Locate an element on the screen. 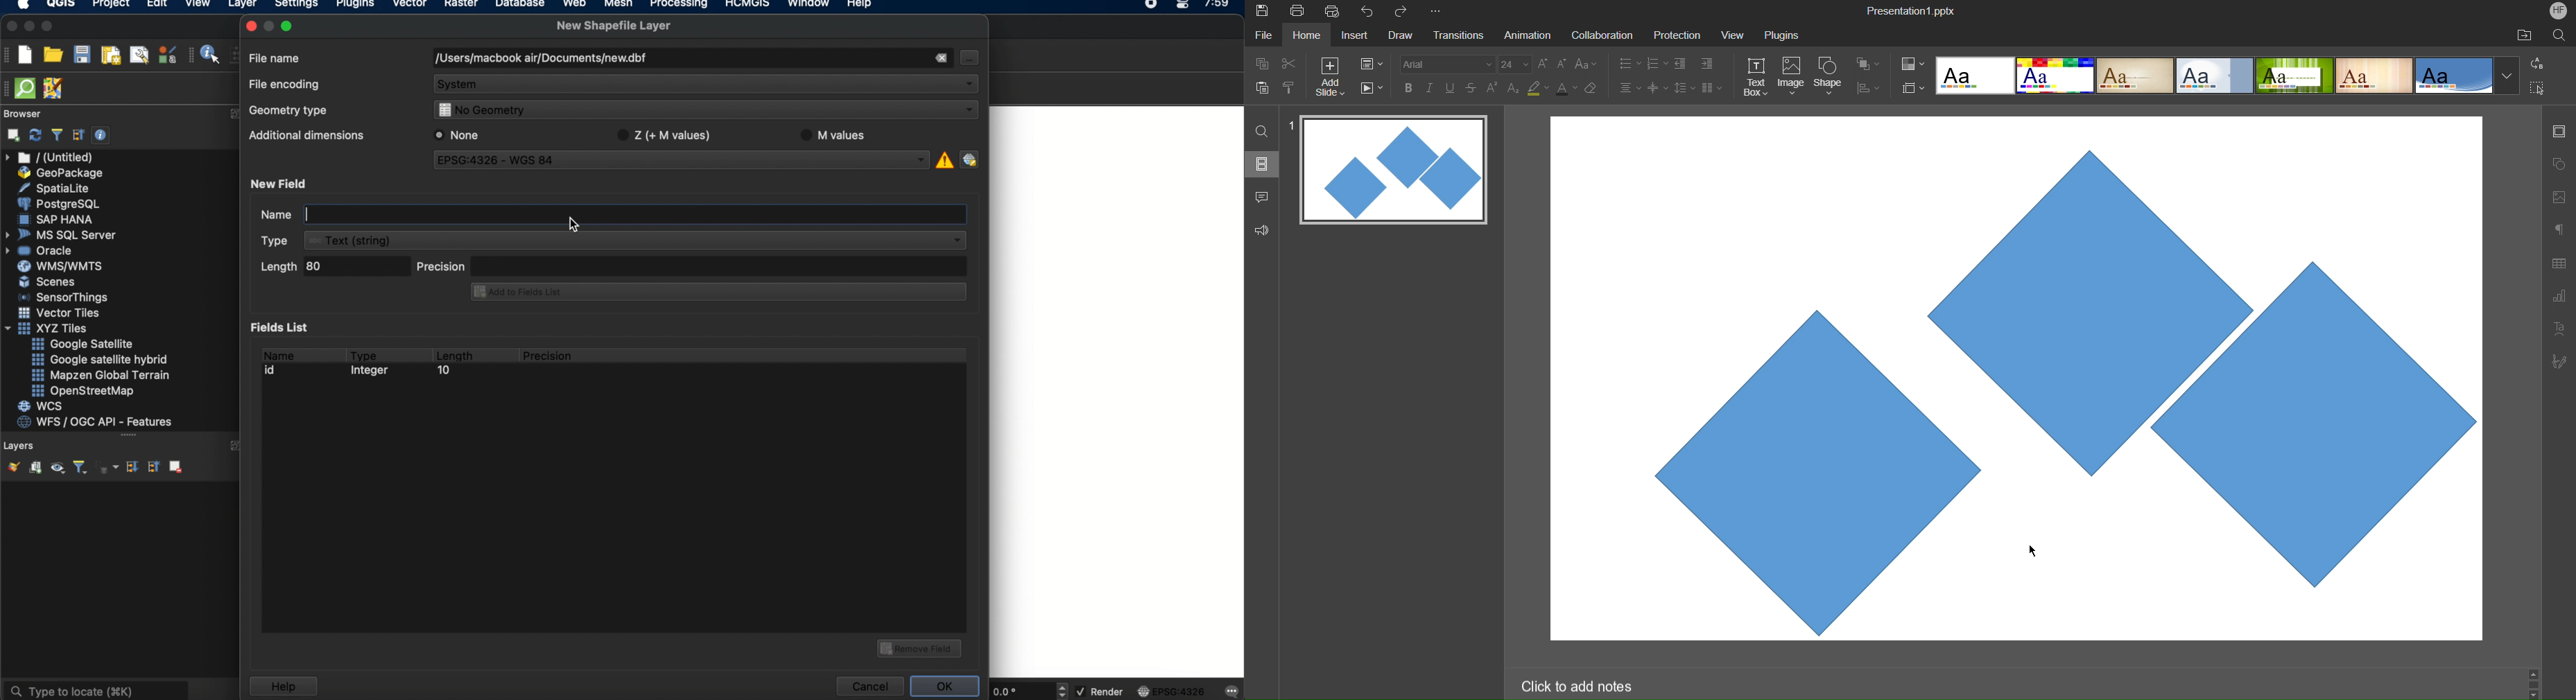  Paragraph Settings is located at coordinates (2559, 229).